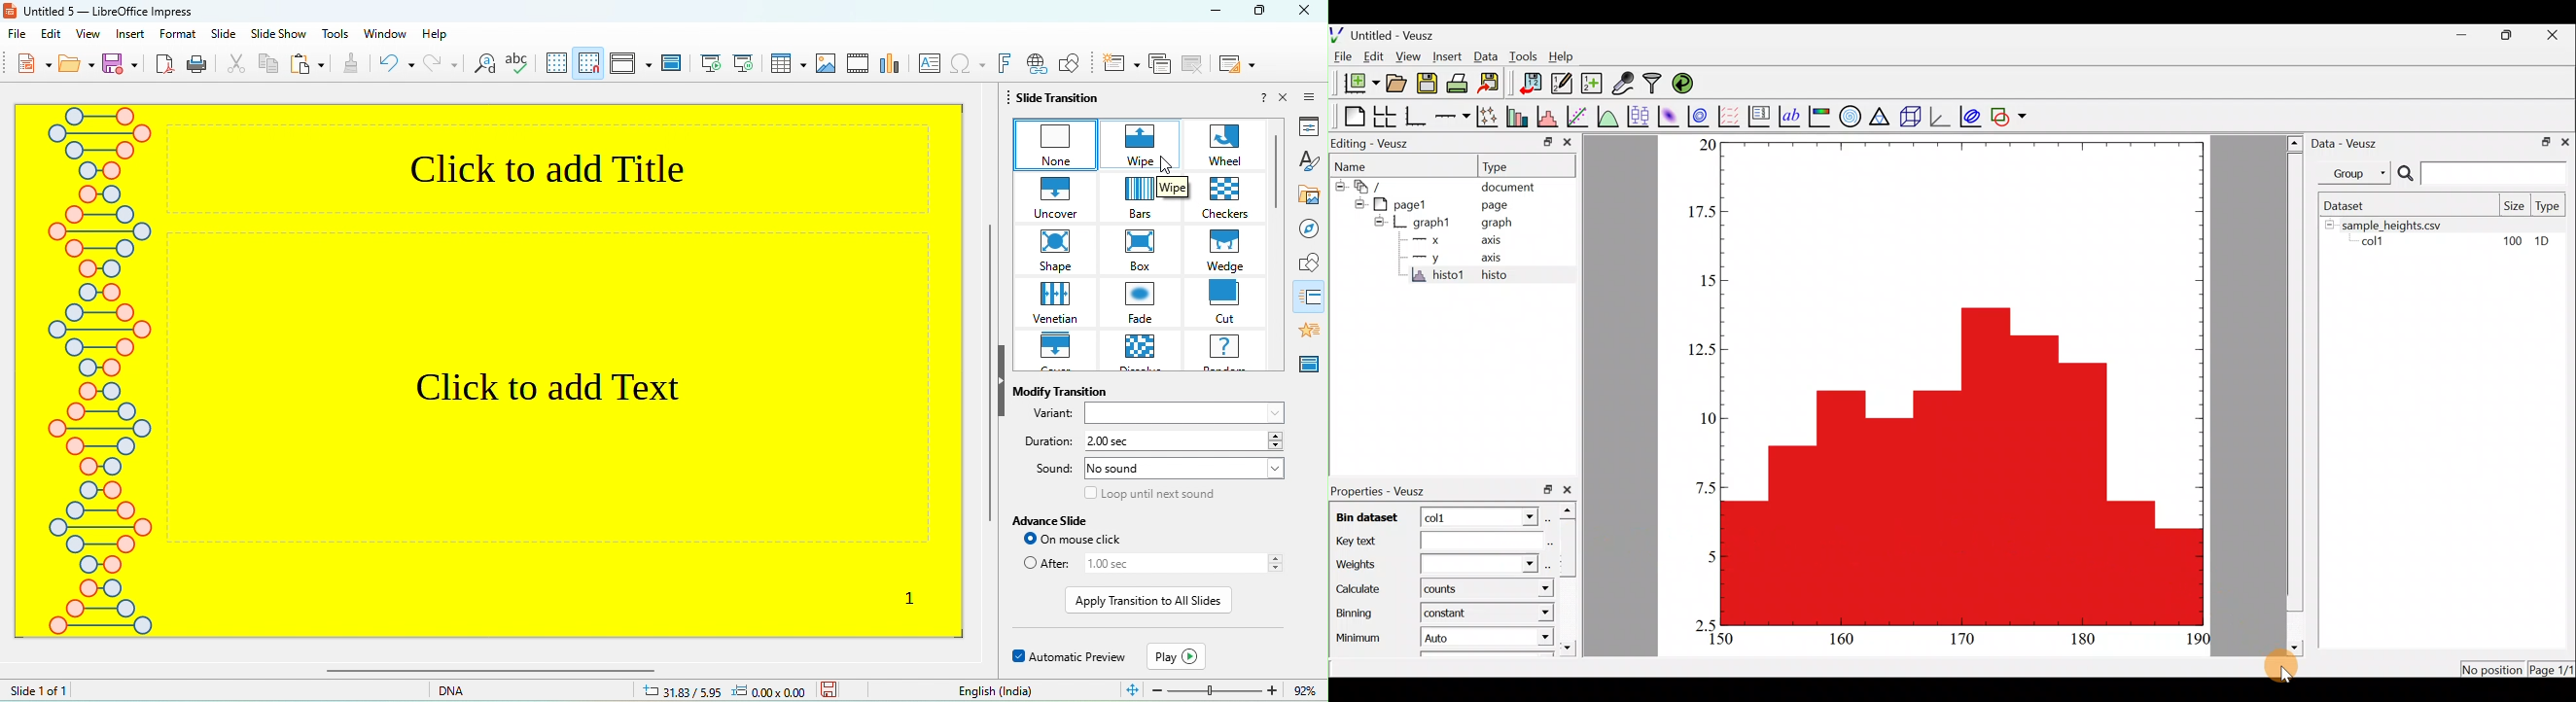 The height and width of the screenshot is (728, 2576). What do you see at coordinates (1147, 250) in the screenshot?
I see `box` at bounding box center [1147, 250].